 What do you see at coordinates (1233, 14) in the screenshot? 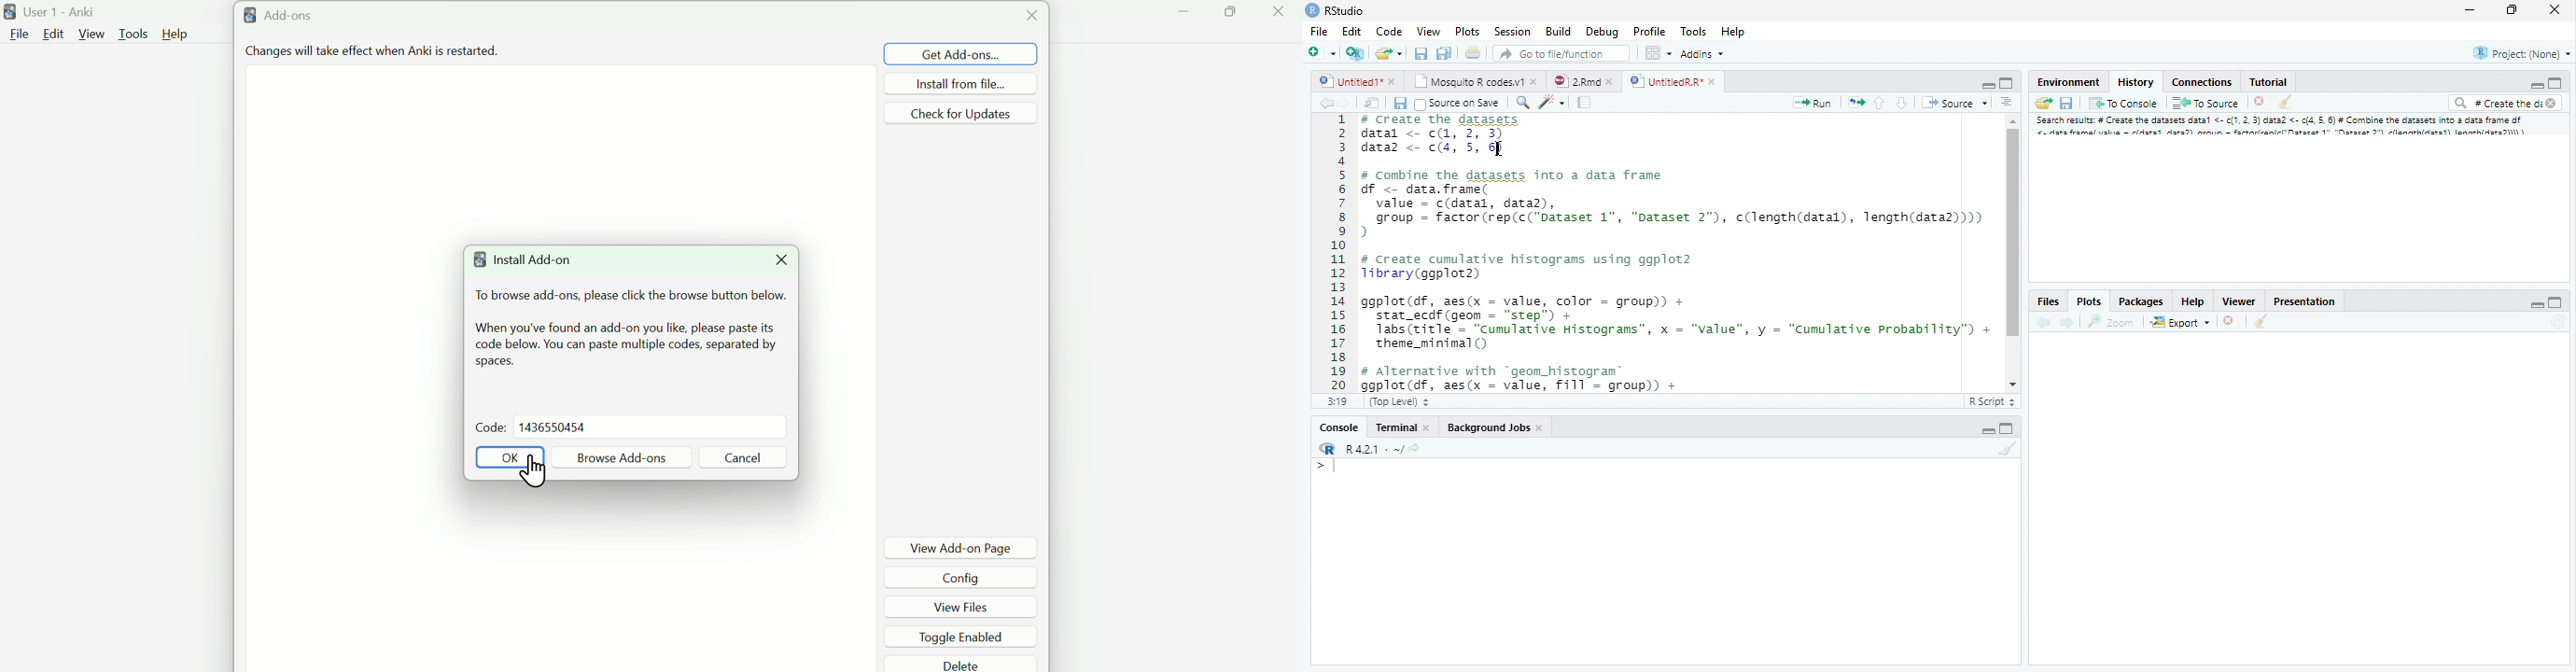
I see `Maximize` at bounding box center [1233, 14].